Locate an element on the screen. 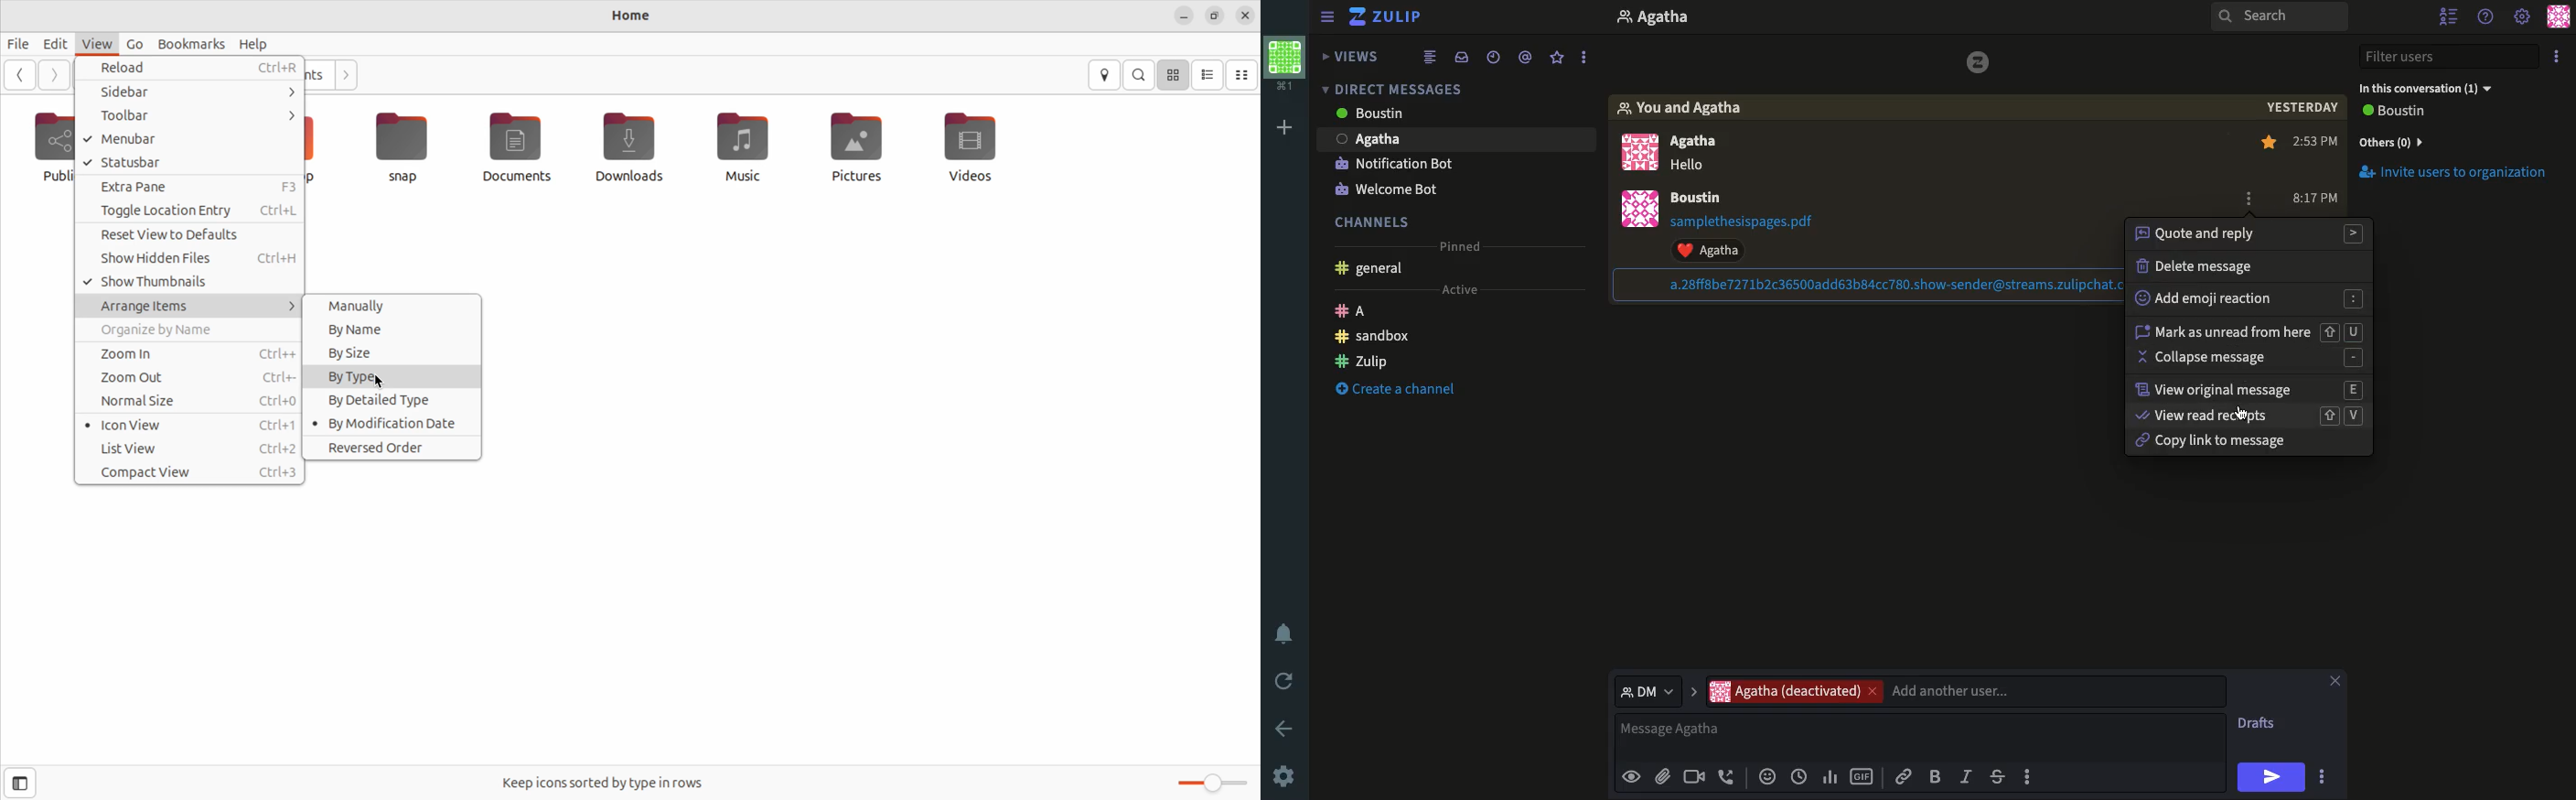 The height and width of the screenshot is (812, 2576). DM is located at coordinates (1655, 690).